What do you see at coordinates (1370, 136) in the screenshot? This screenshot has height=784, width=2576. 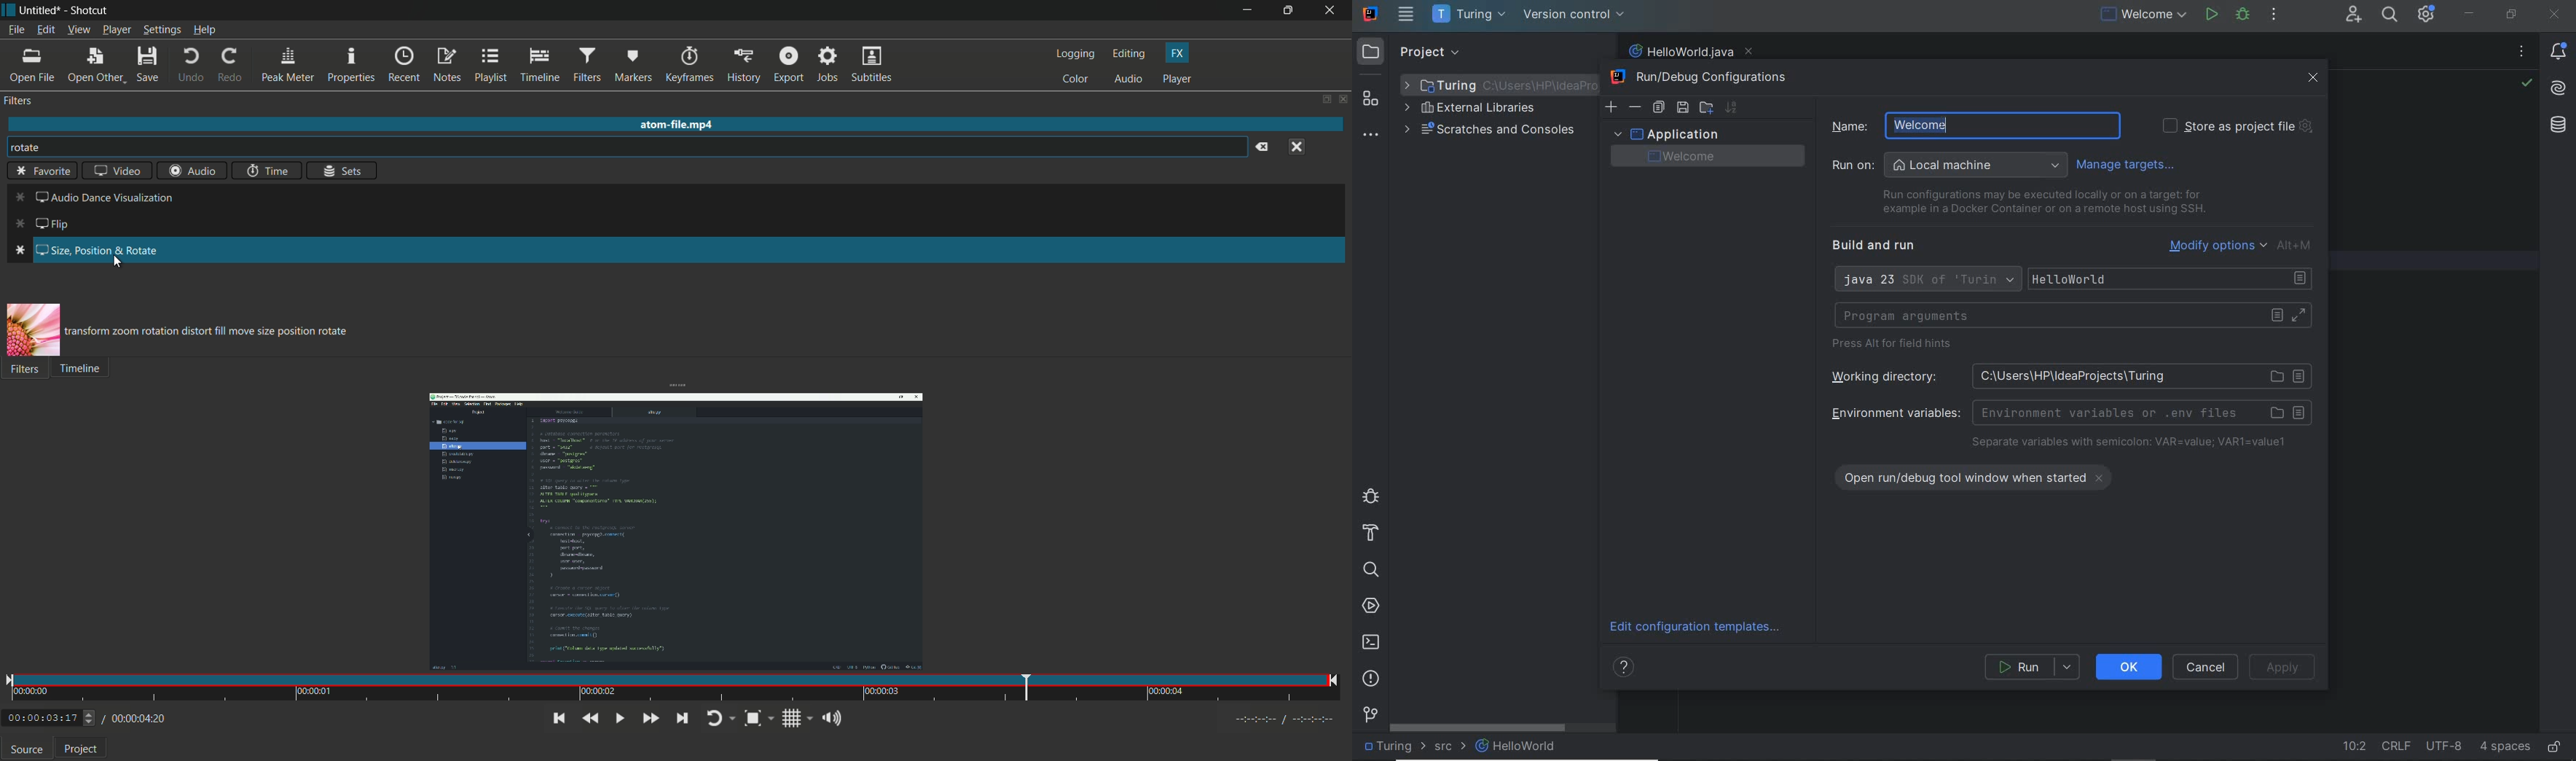 I see `more tool windows` at bounding box center [1370, 136].